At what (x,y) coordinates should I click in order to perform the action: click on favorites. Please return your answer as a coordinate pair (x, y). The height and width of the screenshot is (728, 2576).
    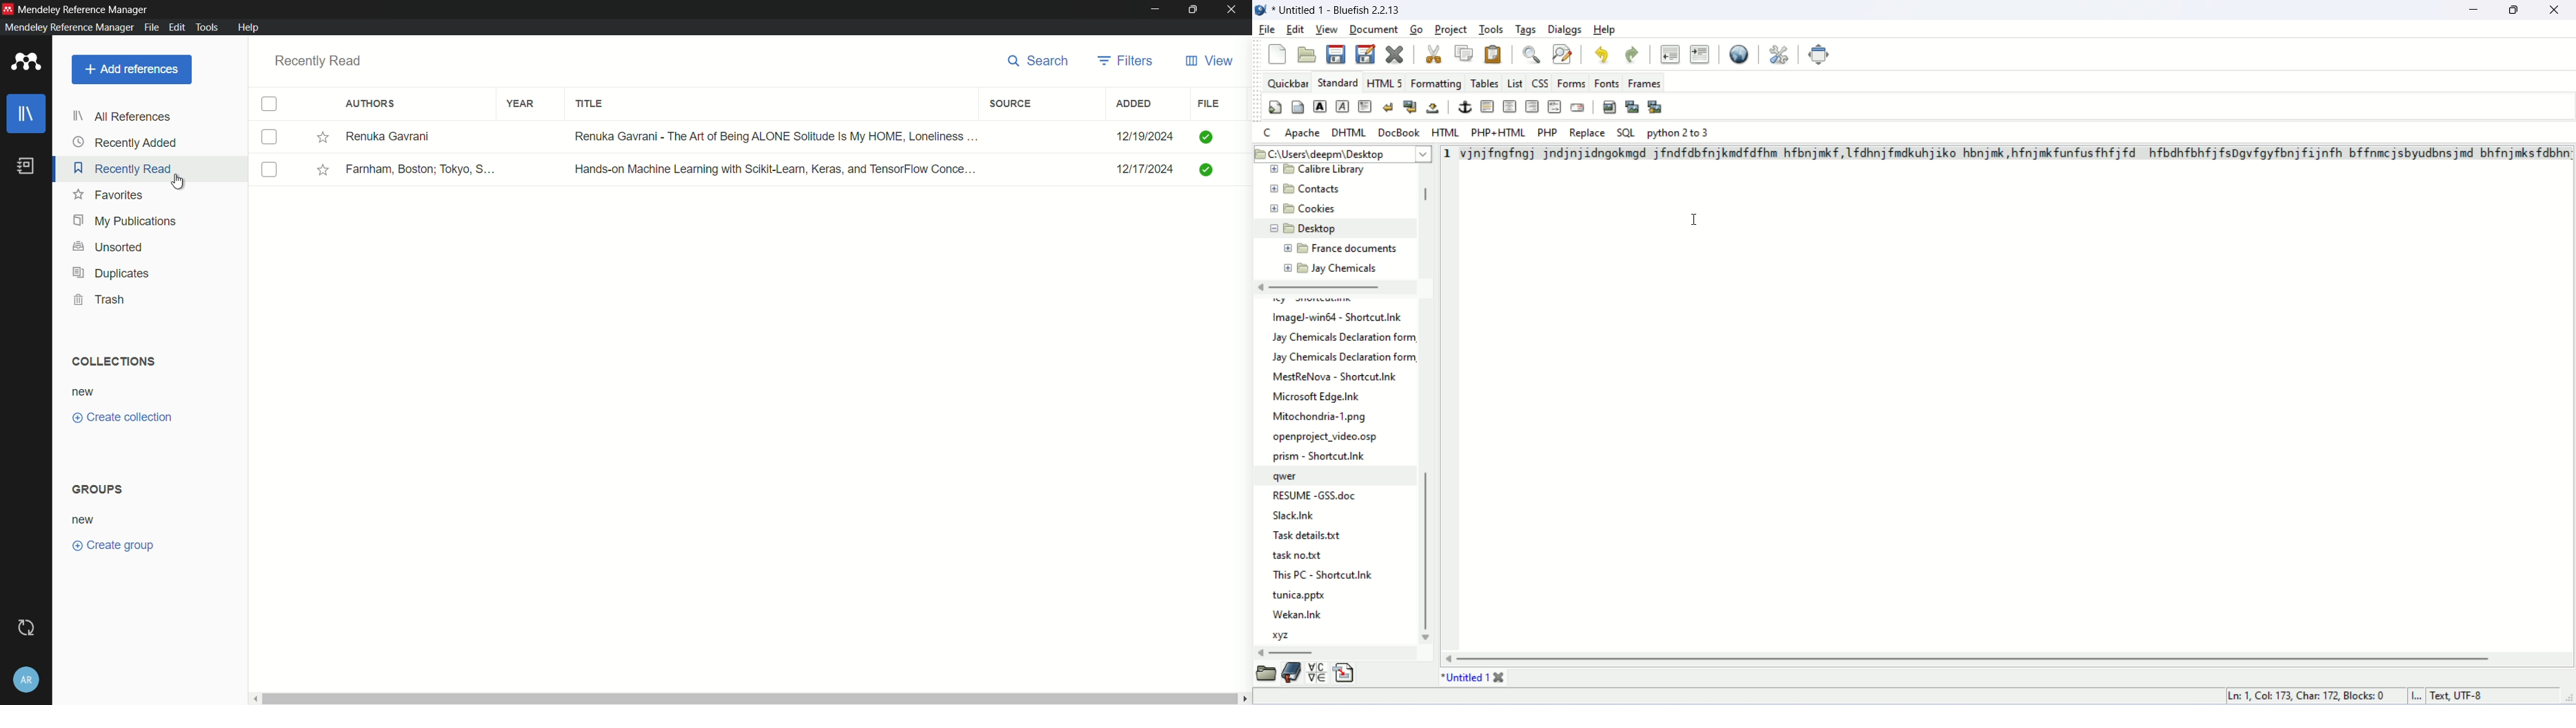
    Looking at the image, I should click on (109, 195).